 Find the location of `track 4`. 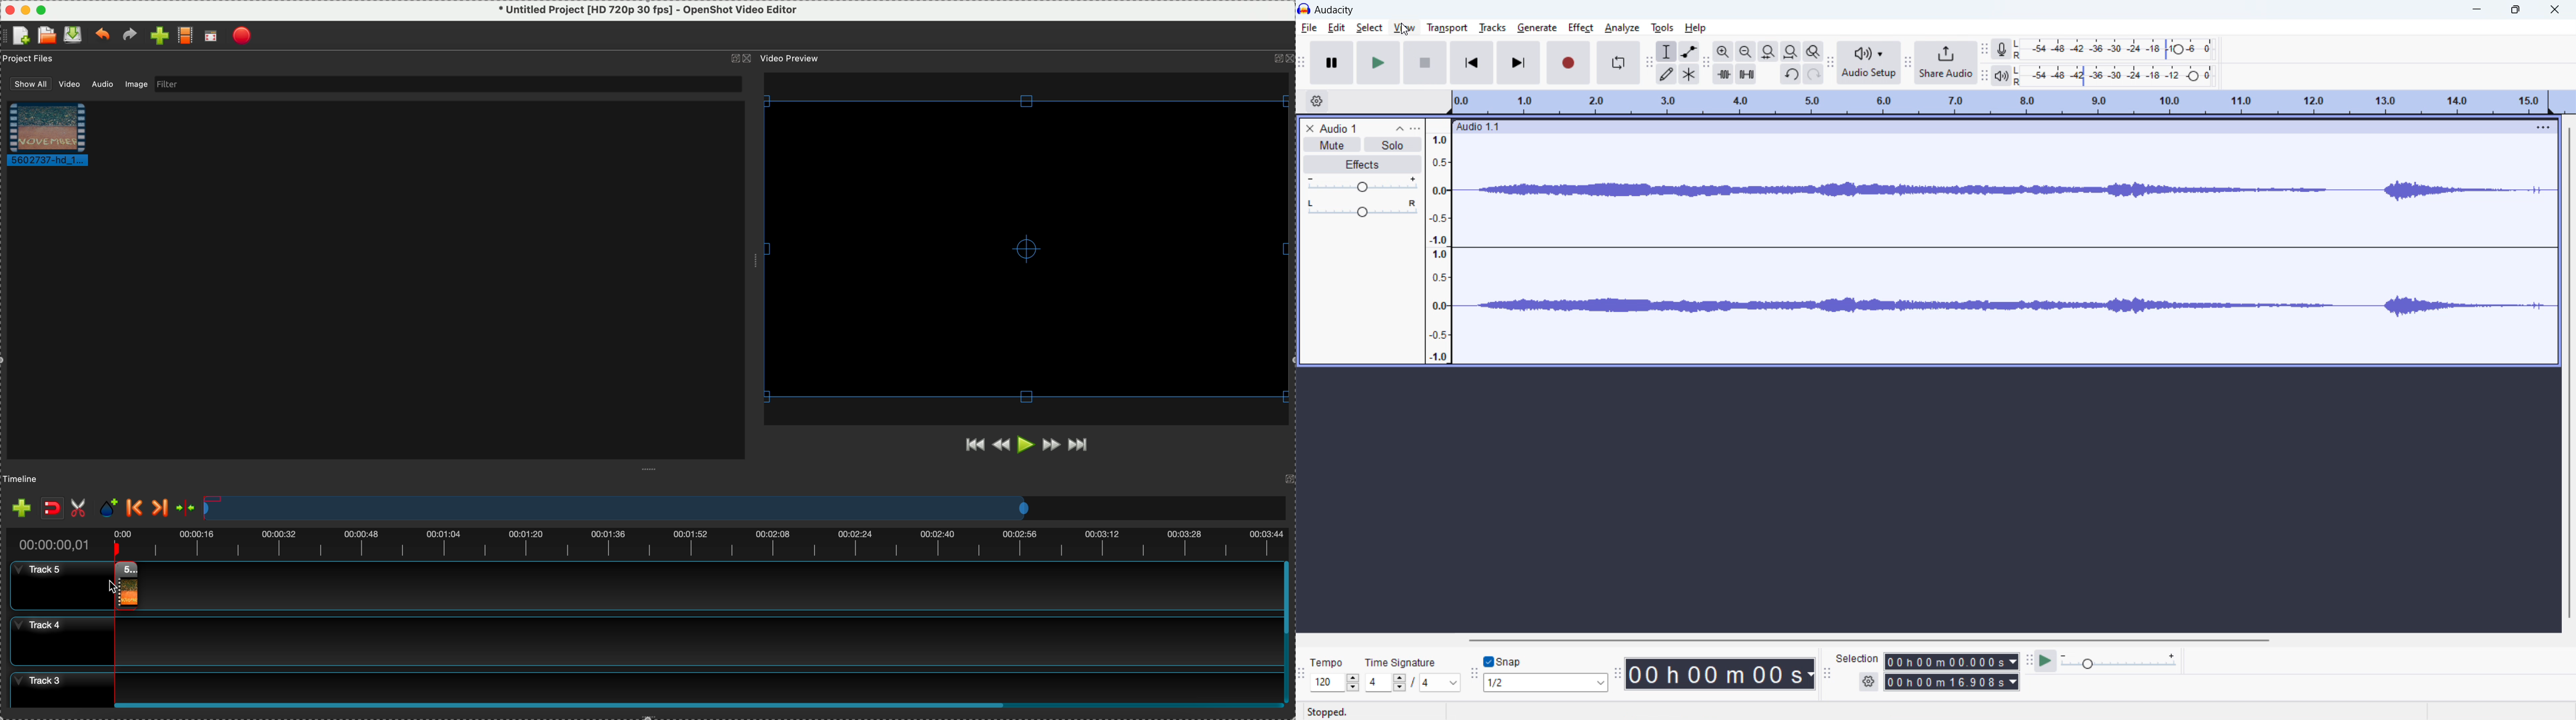

track 4 is located at coordinates (640, 641).